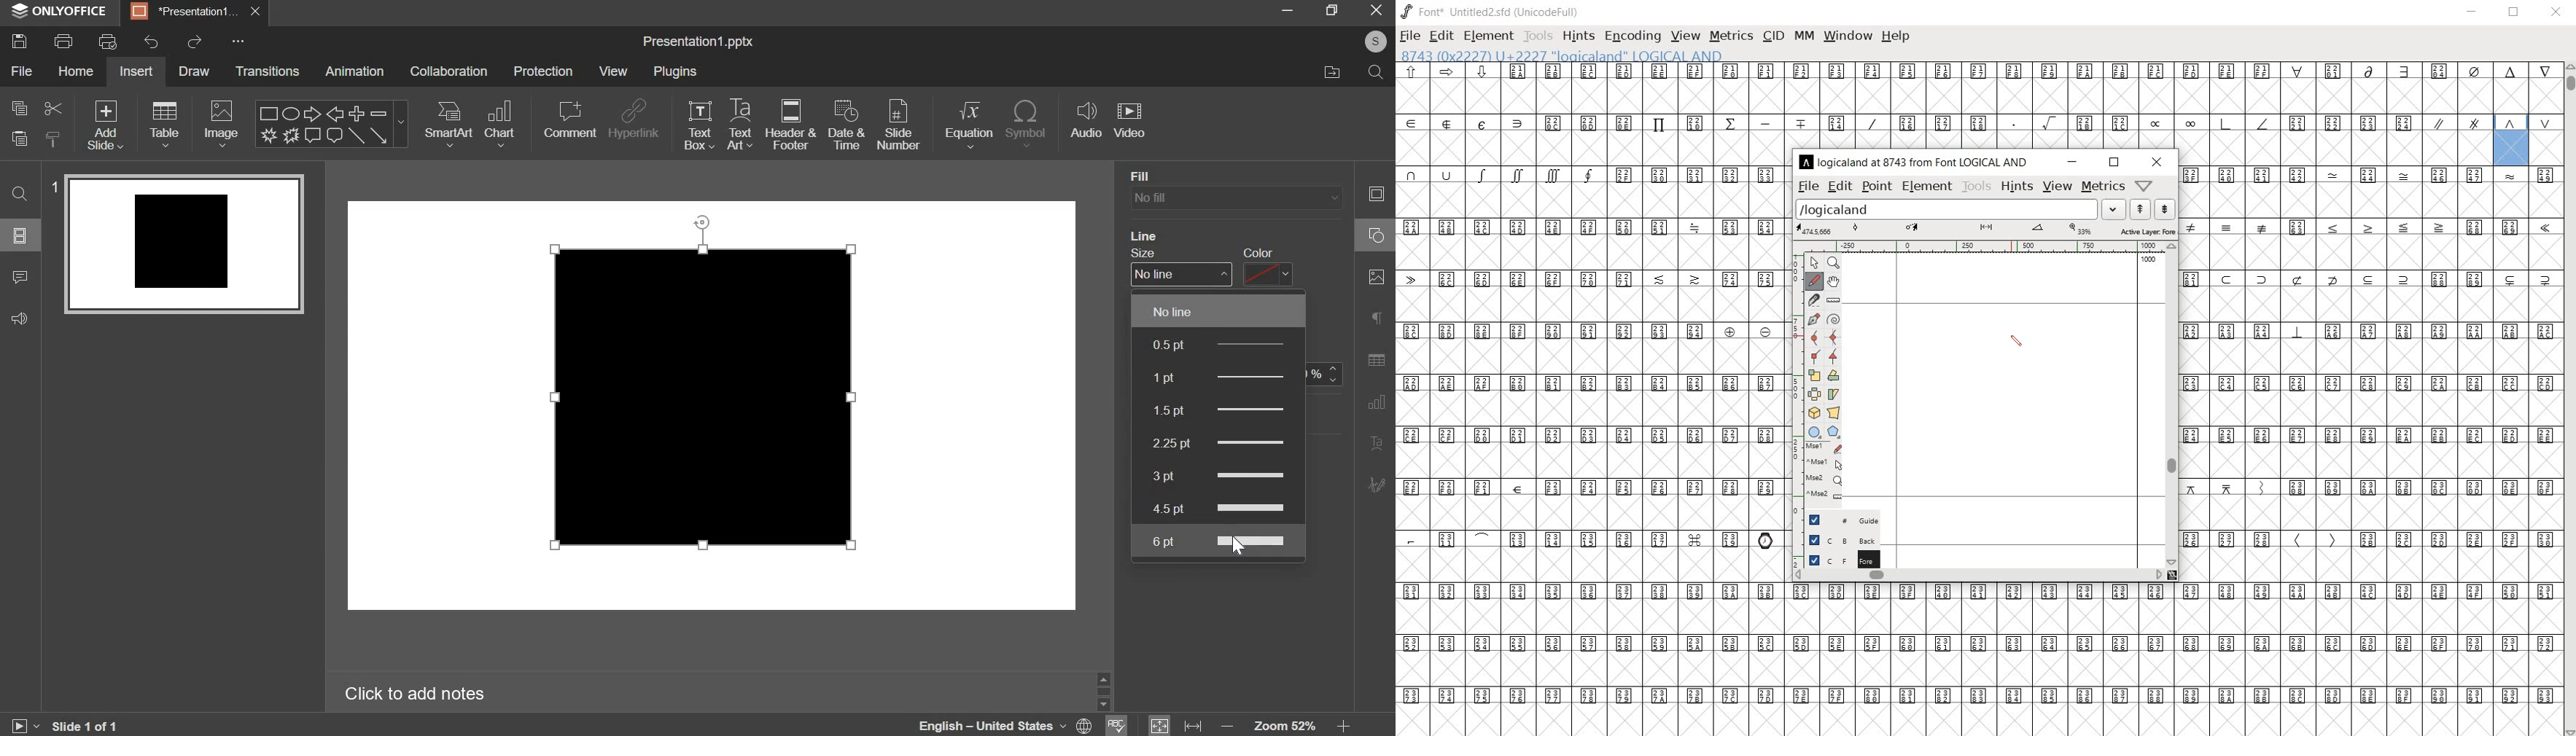  What do you see at coordinates (1836, 541) in the screenshot?
I see `background` at bounding box center [1836, 541].